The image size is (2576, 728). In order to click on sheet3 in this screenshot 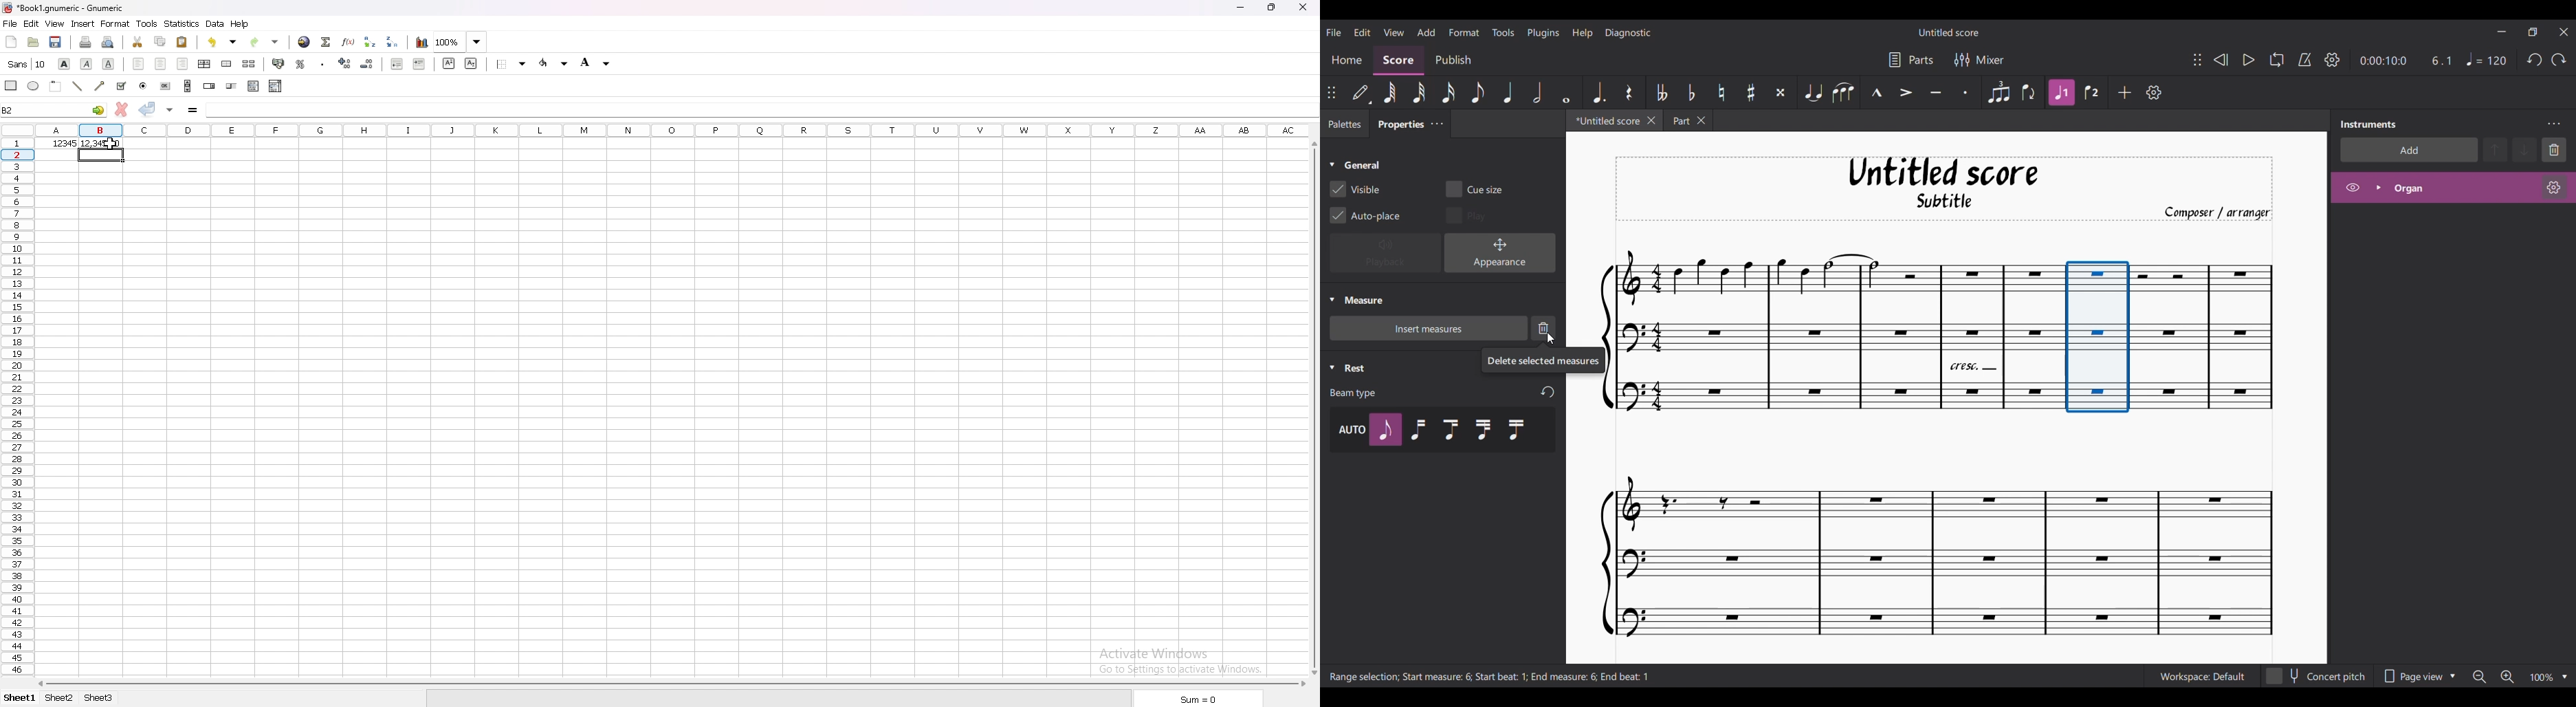, I will do `click(102, 699)`.